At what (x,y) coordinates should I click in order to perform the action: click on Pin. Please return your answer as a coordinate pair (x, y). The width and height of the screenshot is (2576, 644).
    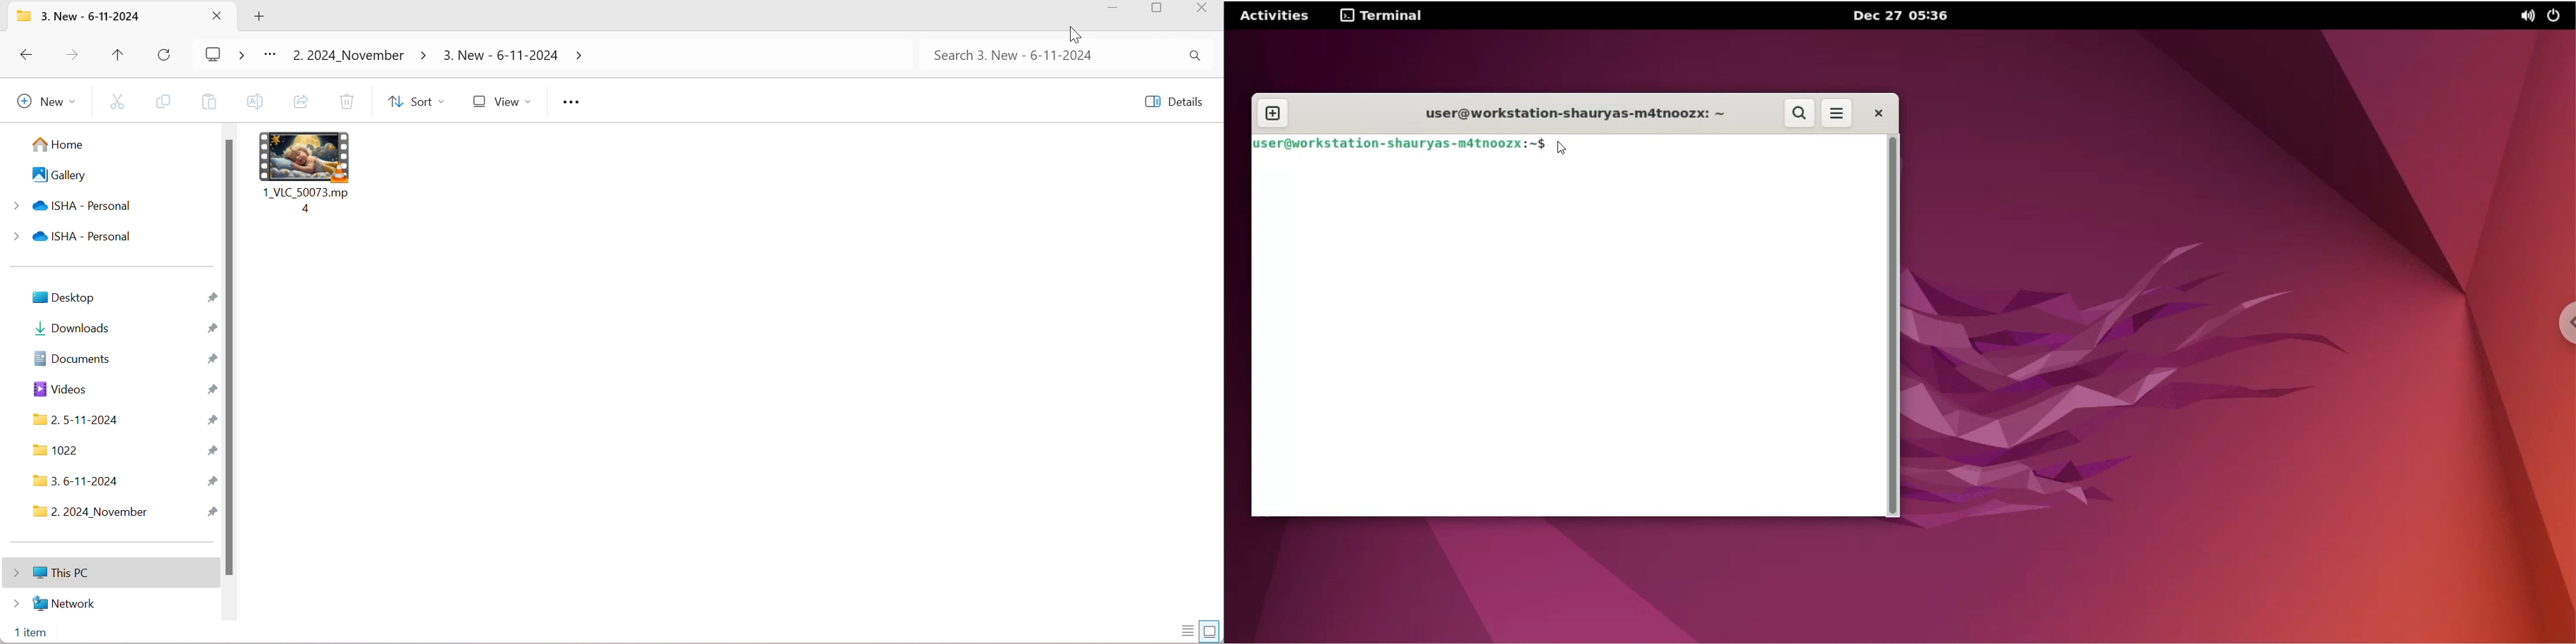
    Looking at the image, I should click on (211, 451).